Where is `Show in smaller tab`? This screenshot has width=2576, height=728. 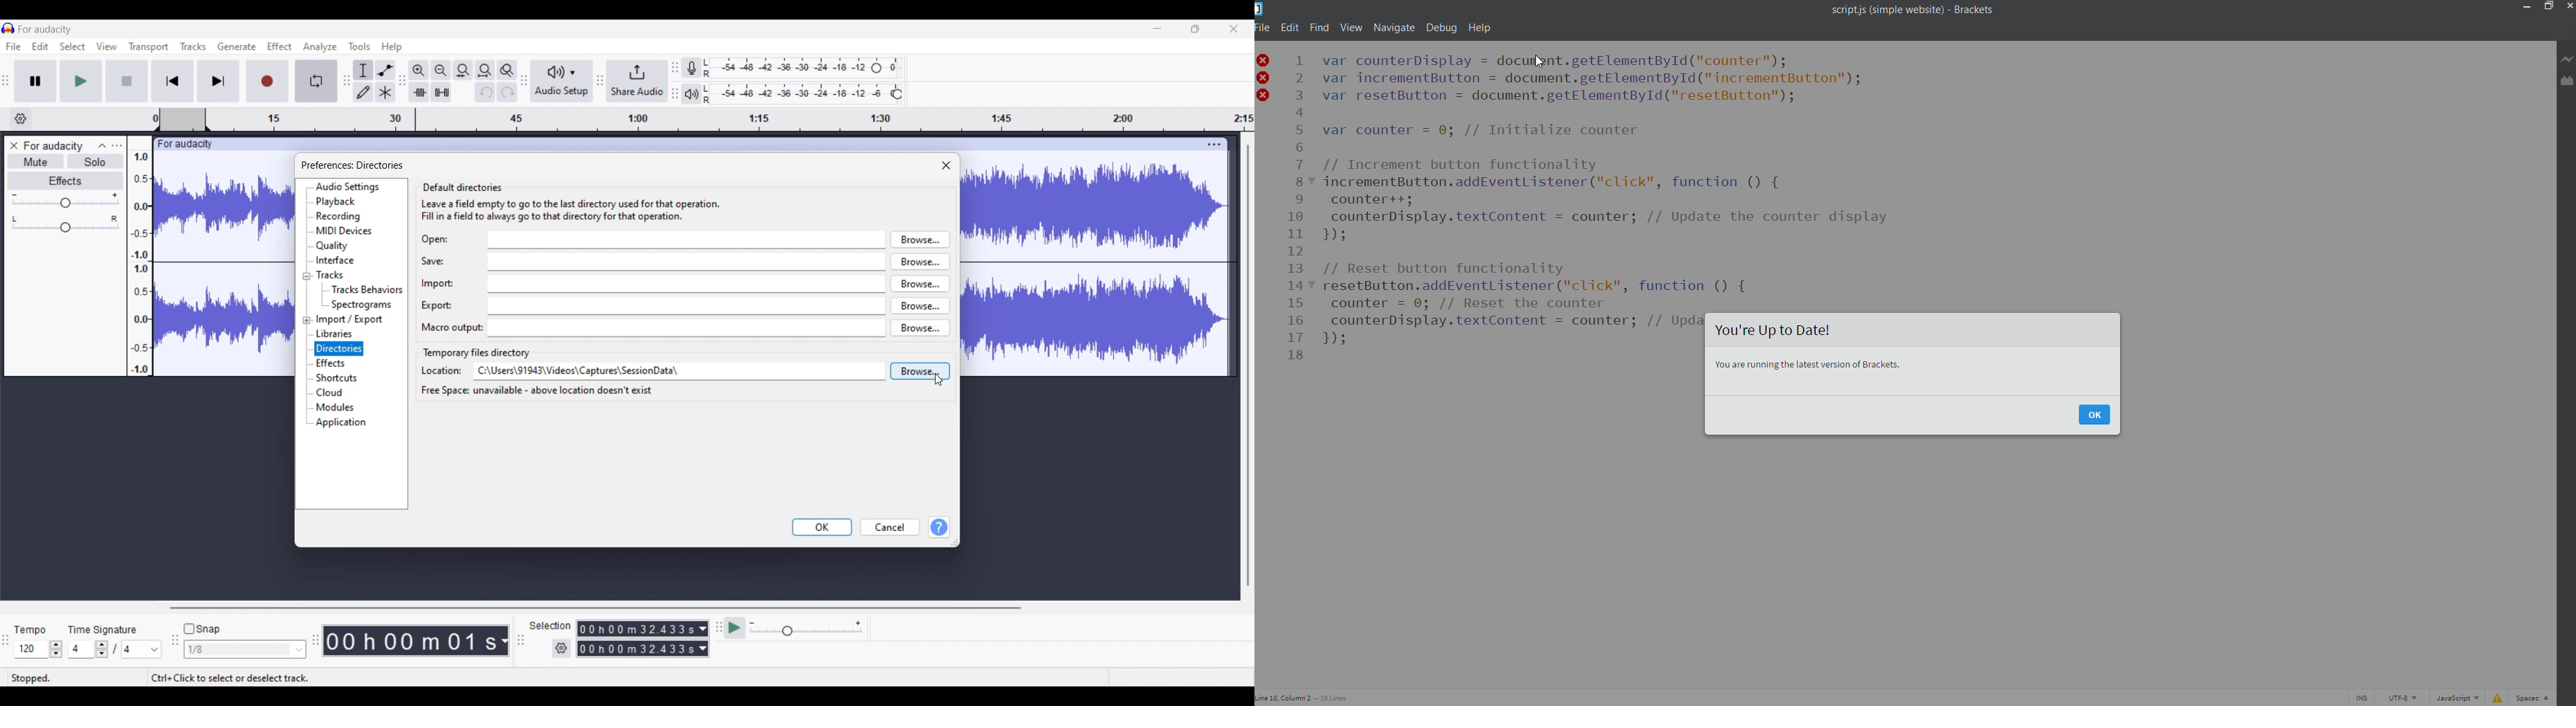
Show in smaller tab is located at coordinates (1196, 29).